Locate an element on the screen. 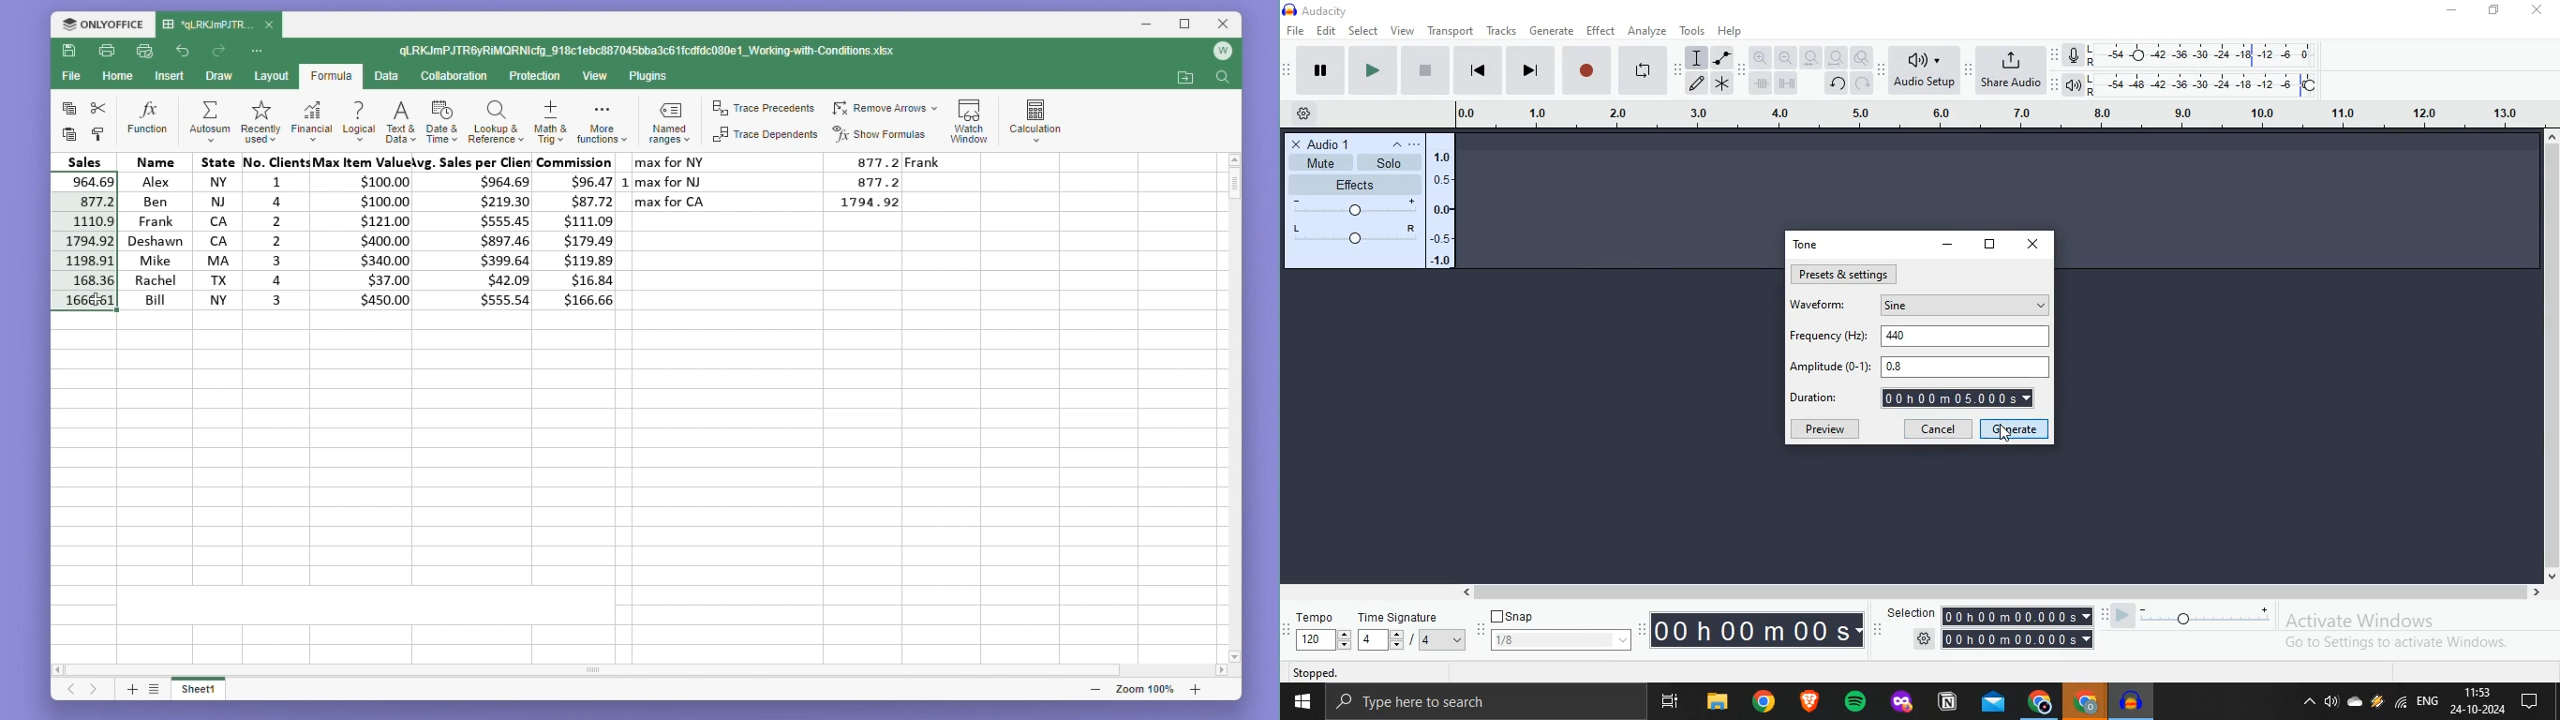 The image size is (2576, 728). Vertical scroll bar is located at coordinates (1234, 403).